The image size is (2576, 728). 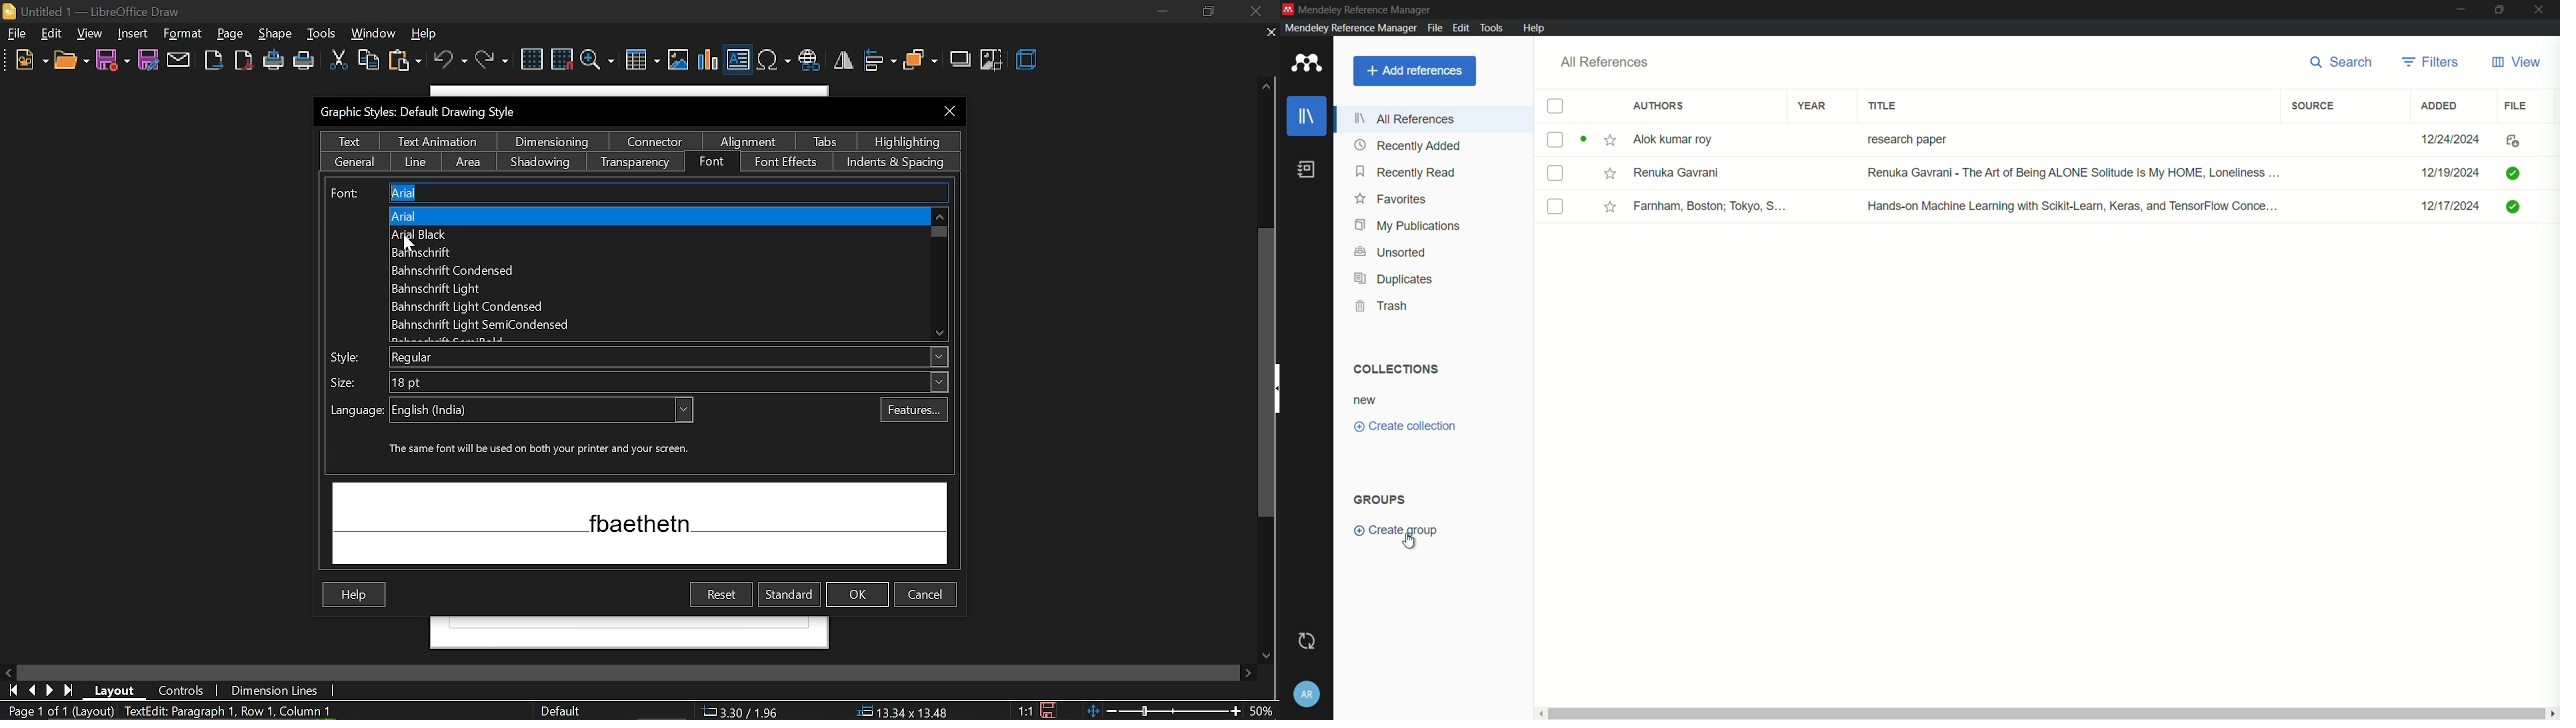 What do you see at coordinates (342, 382) in the screenshot?
I see `size` at bounding box center [342, 382].